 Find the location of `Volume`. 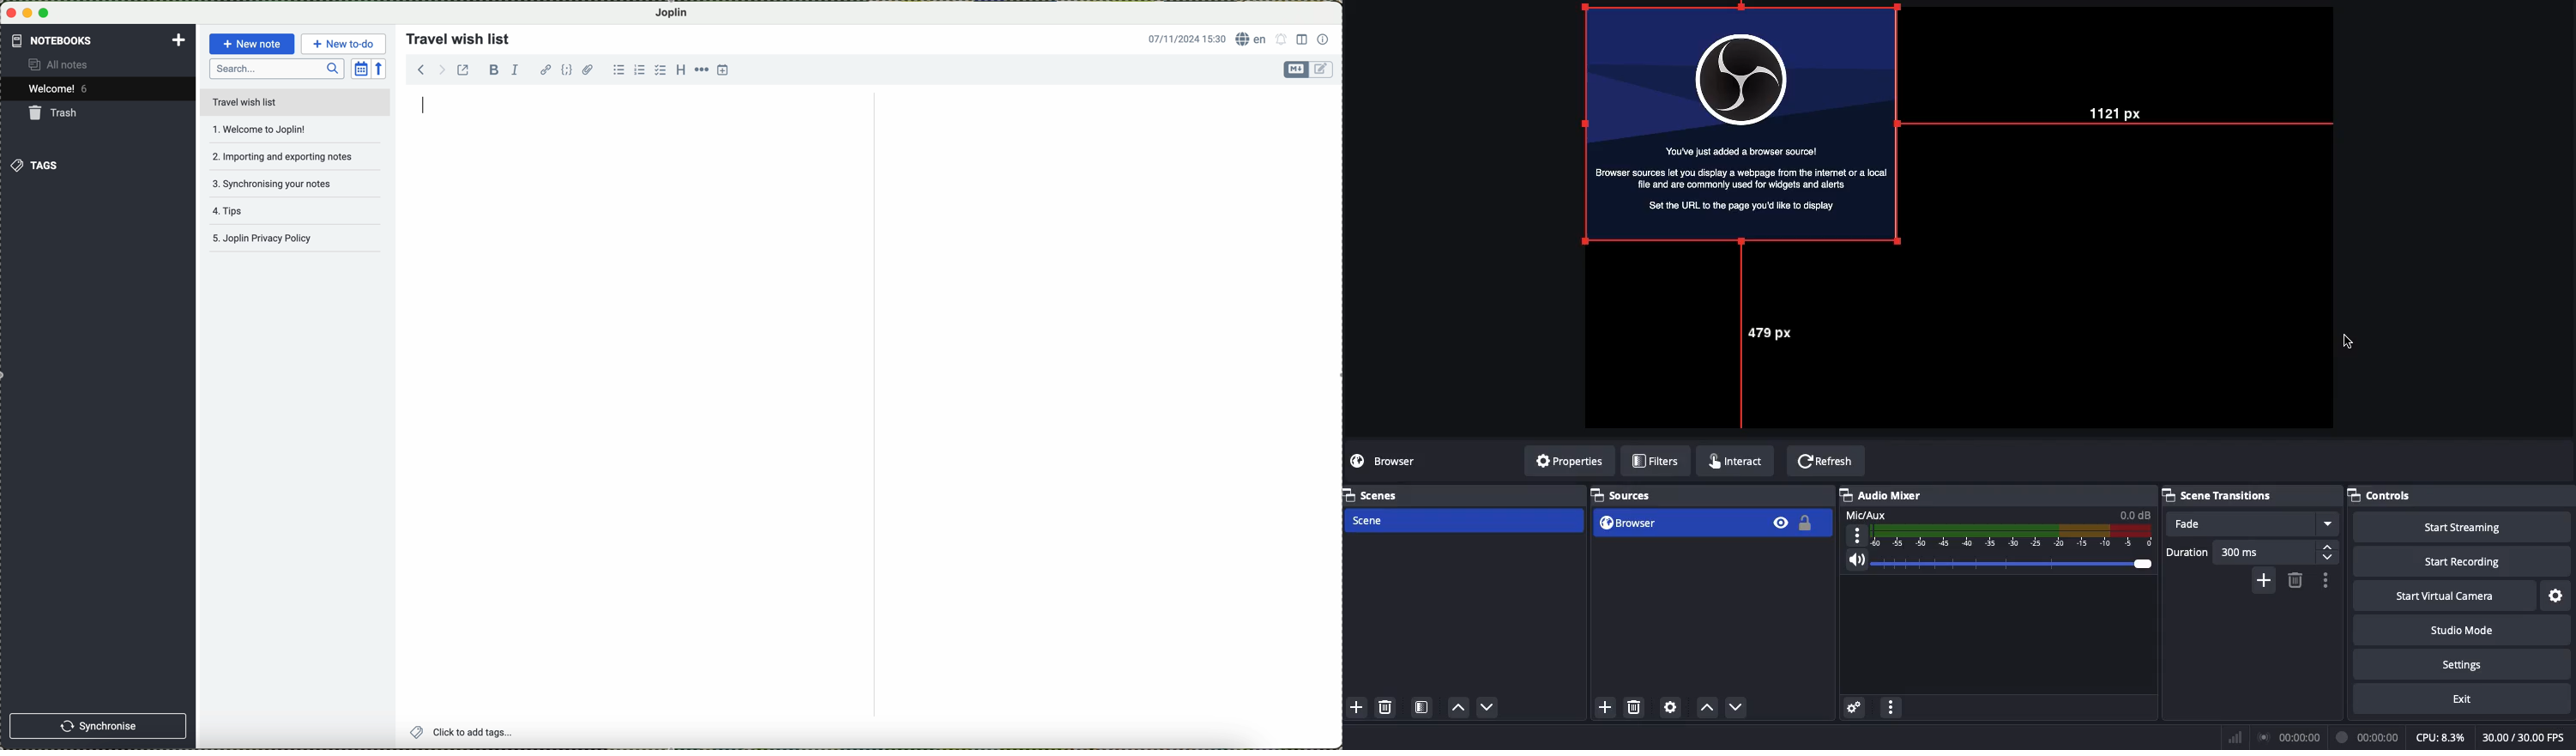

Volume is located at coordinates (1997, 561).